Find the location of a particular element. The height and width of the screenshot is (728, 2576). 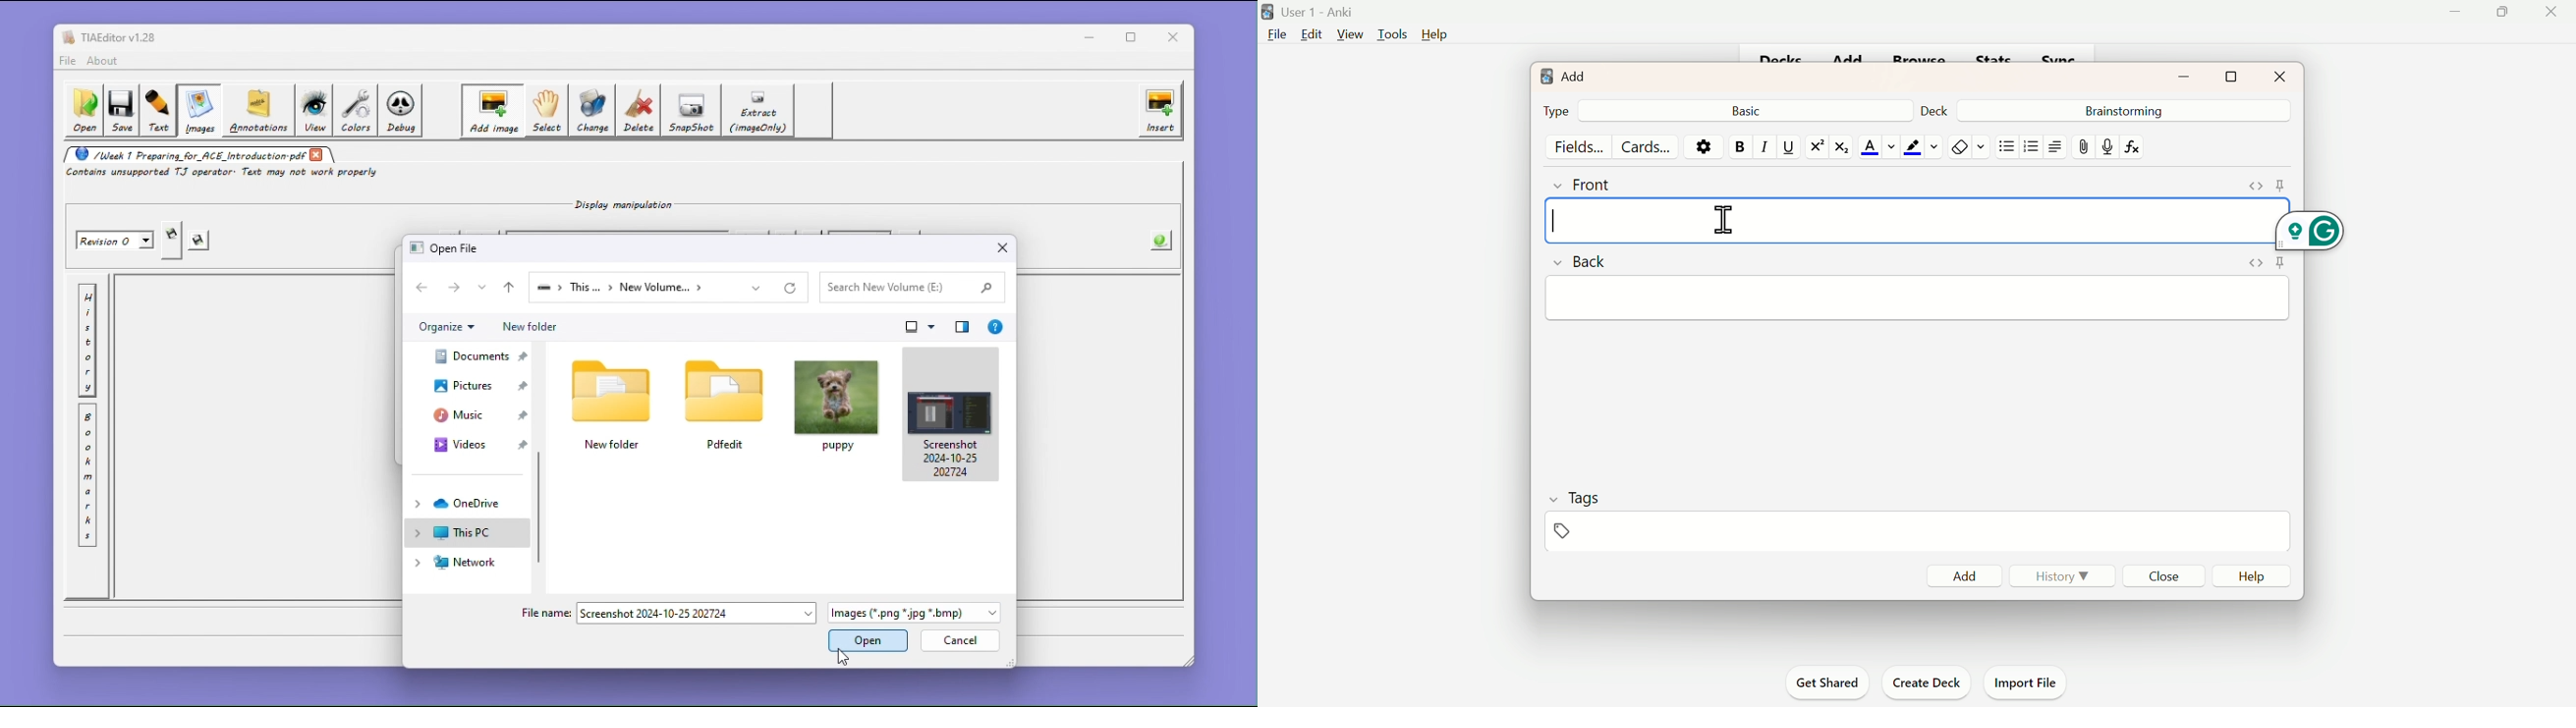

Grammarly is located at coordinates (2325, 229).